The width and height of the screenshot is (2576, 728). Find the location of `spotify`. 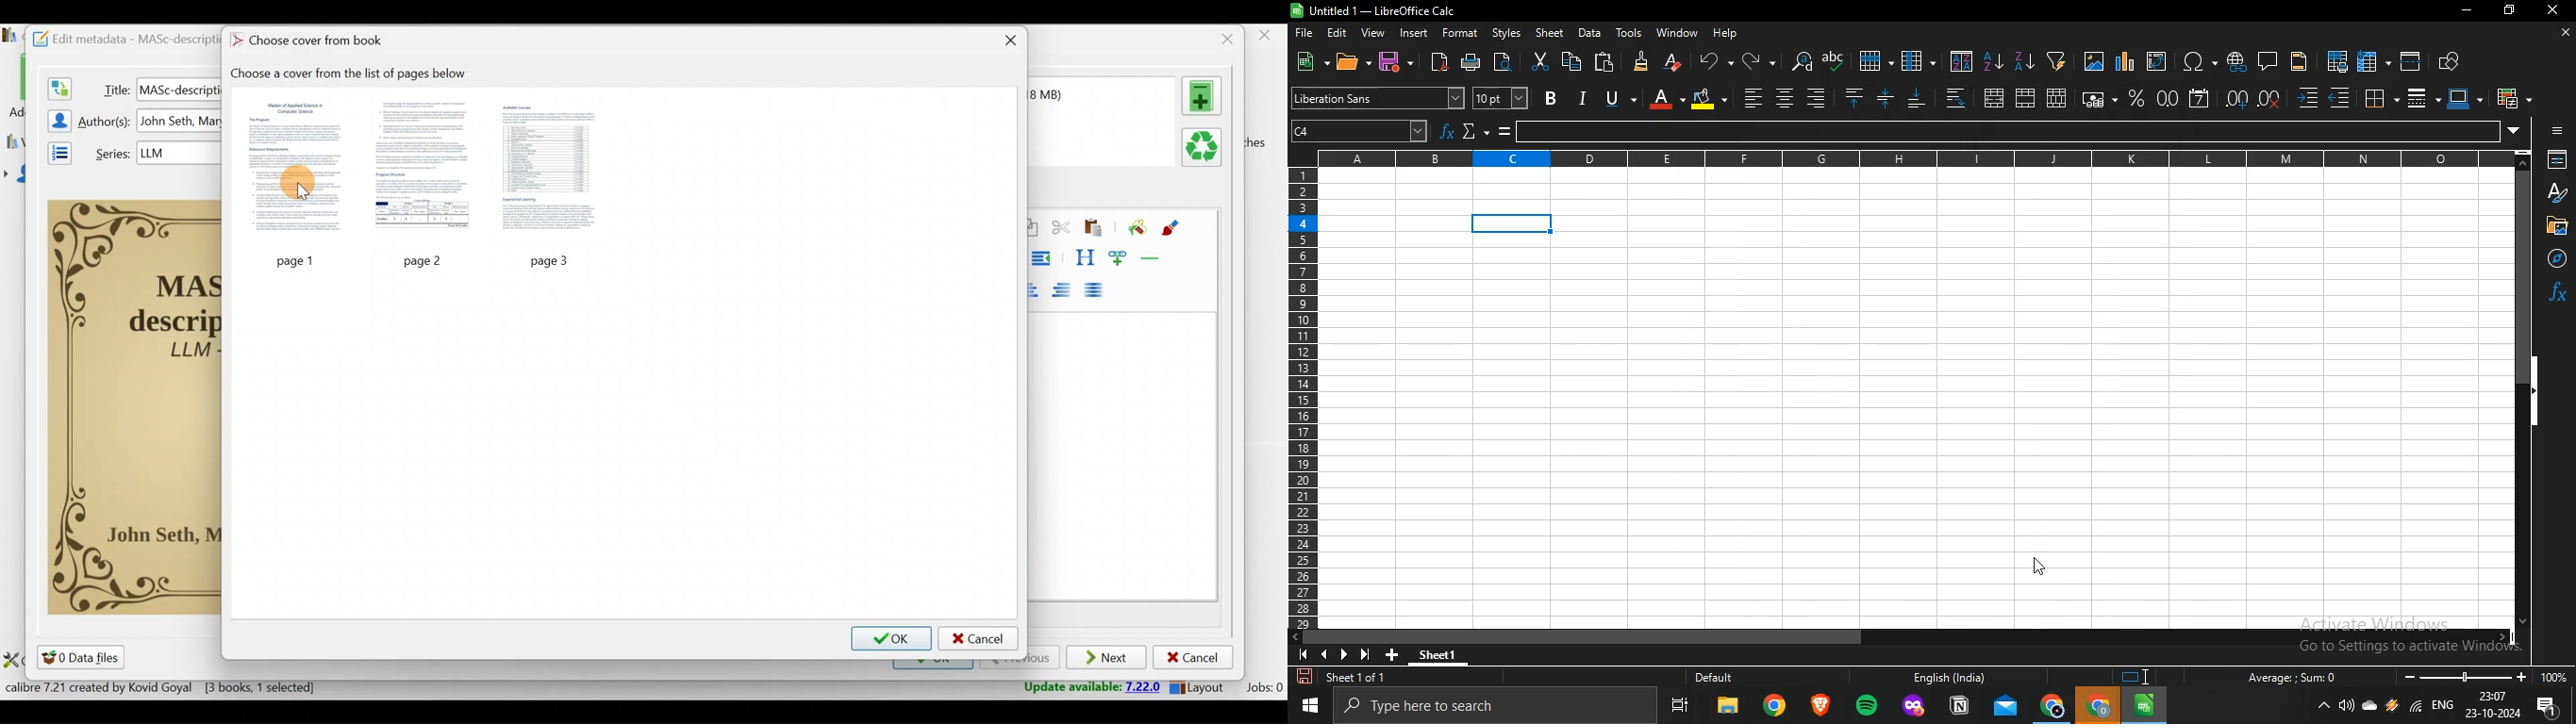

spotify is located at coordinates (1867, 707).